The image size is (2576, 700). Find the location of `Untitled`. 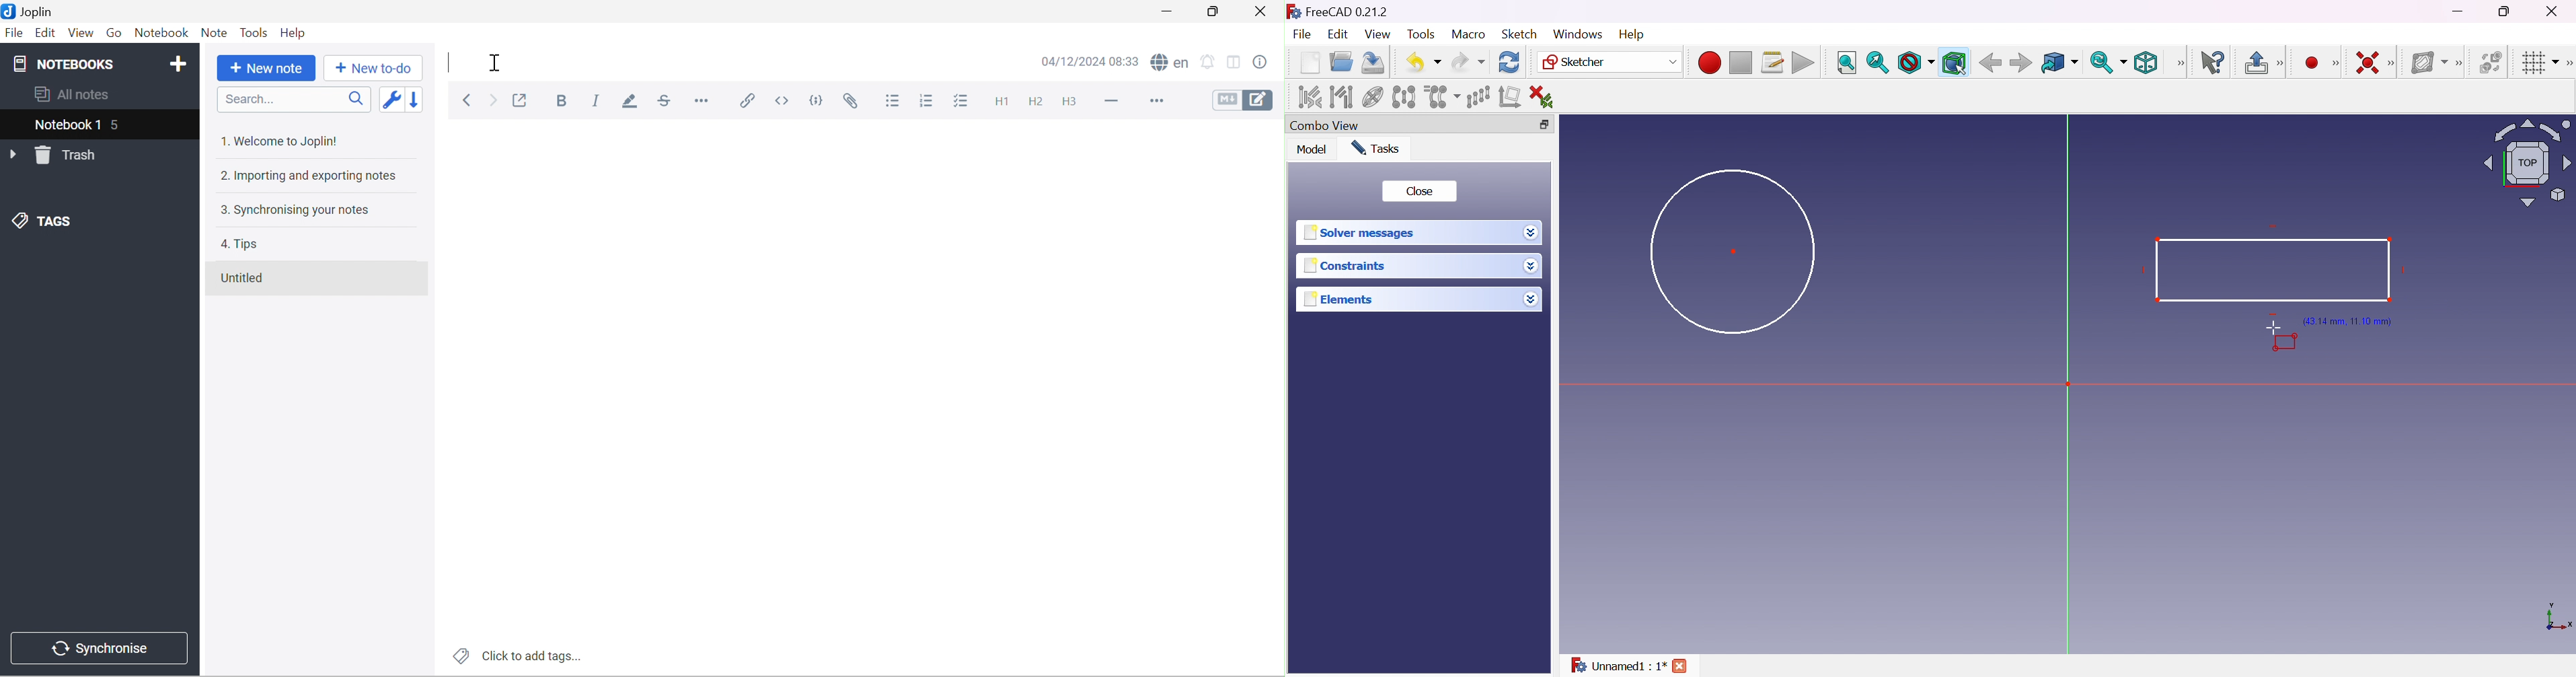

Untitled is located at coordinates (245, 278).